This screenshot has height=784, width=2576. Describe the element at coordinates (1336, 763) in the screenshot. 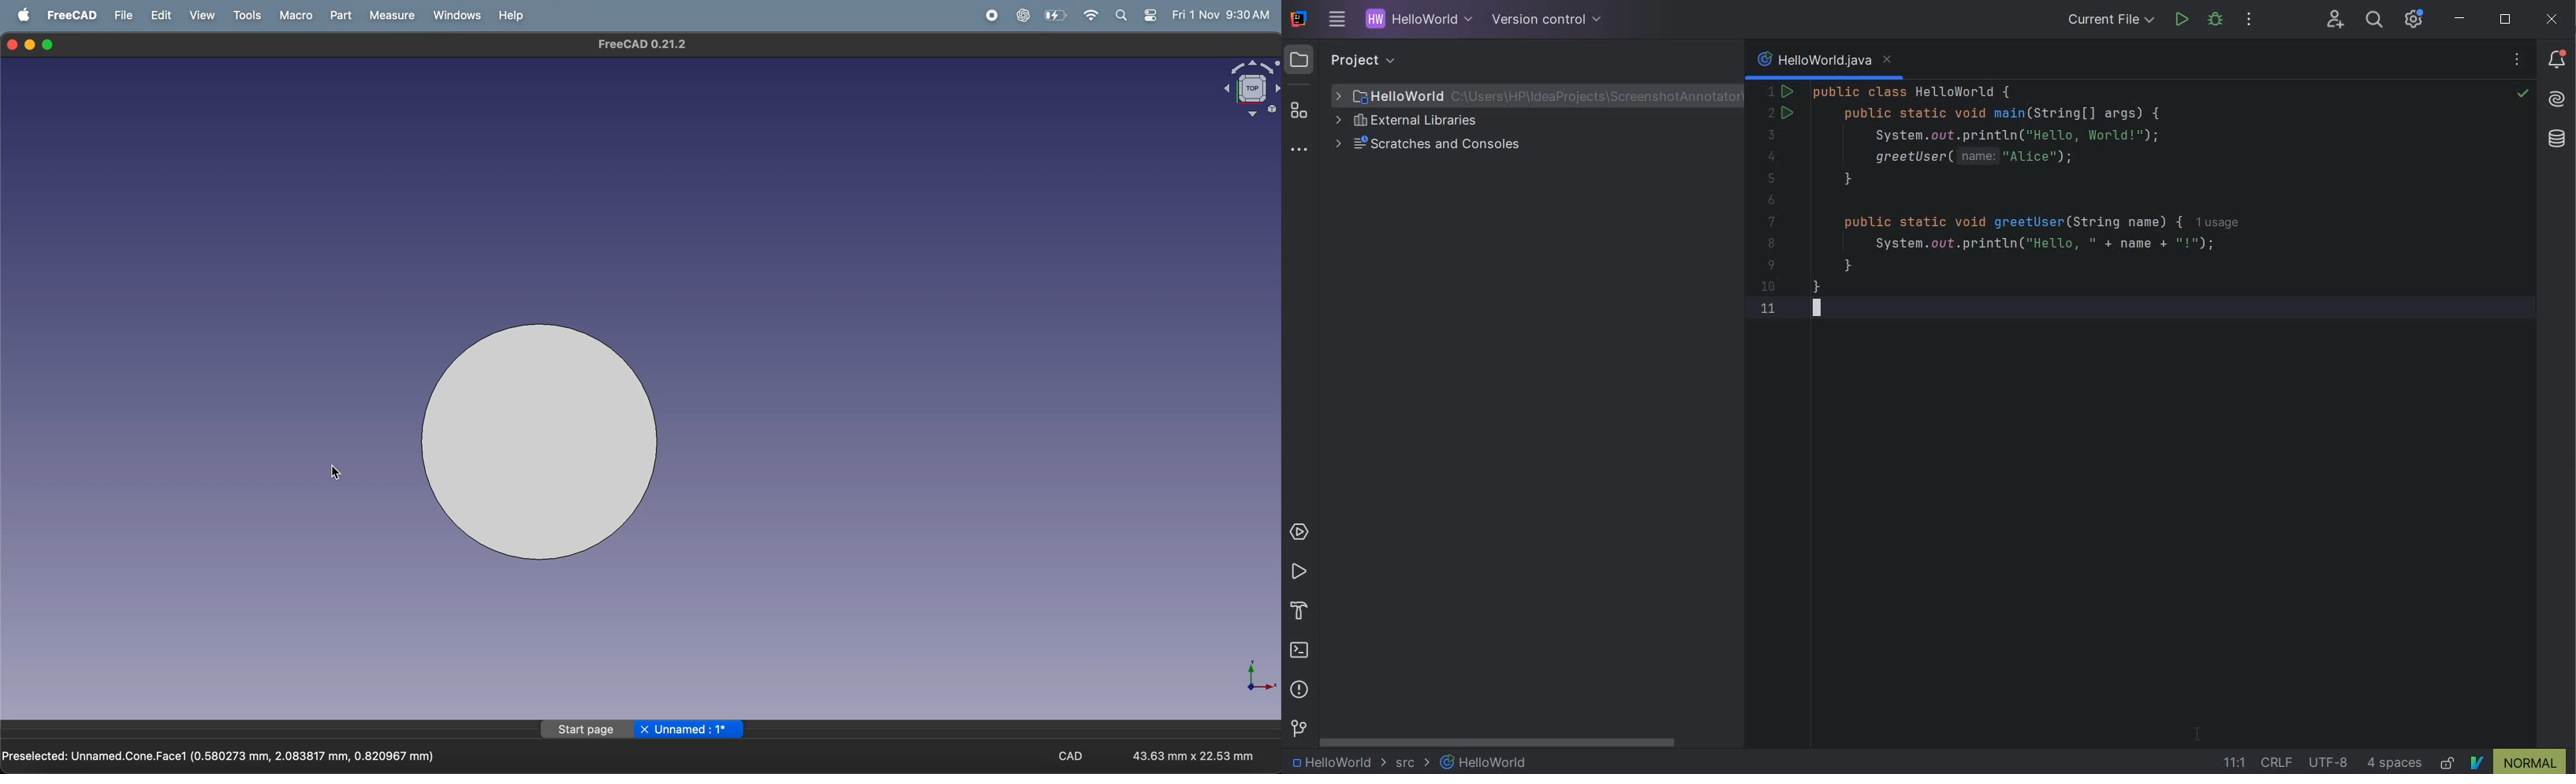

I see `PROJECT NAME` at that location.